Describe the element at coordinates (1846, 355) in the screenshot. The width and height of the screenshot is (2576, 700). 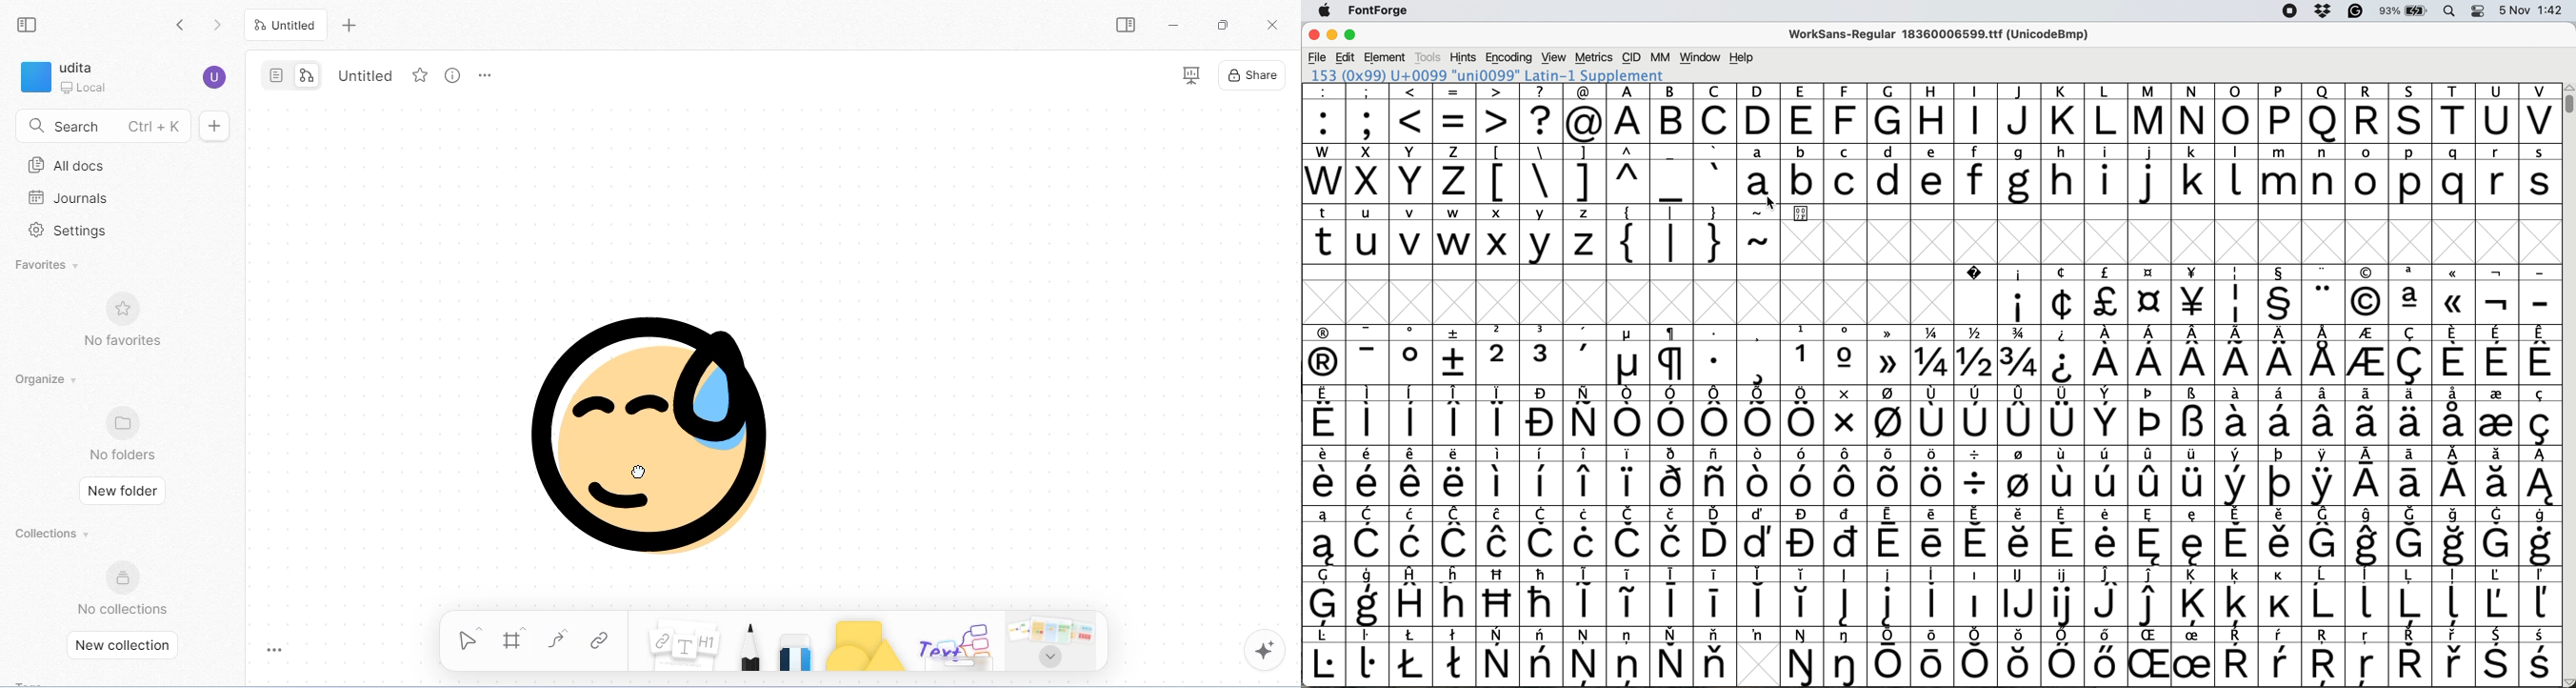
I see `symbol` at that location.